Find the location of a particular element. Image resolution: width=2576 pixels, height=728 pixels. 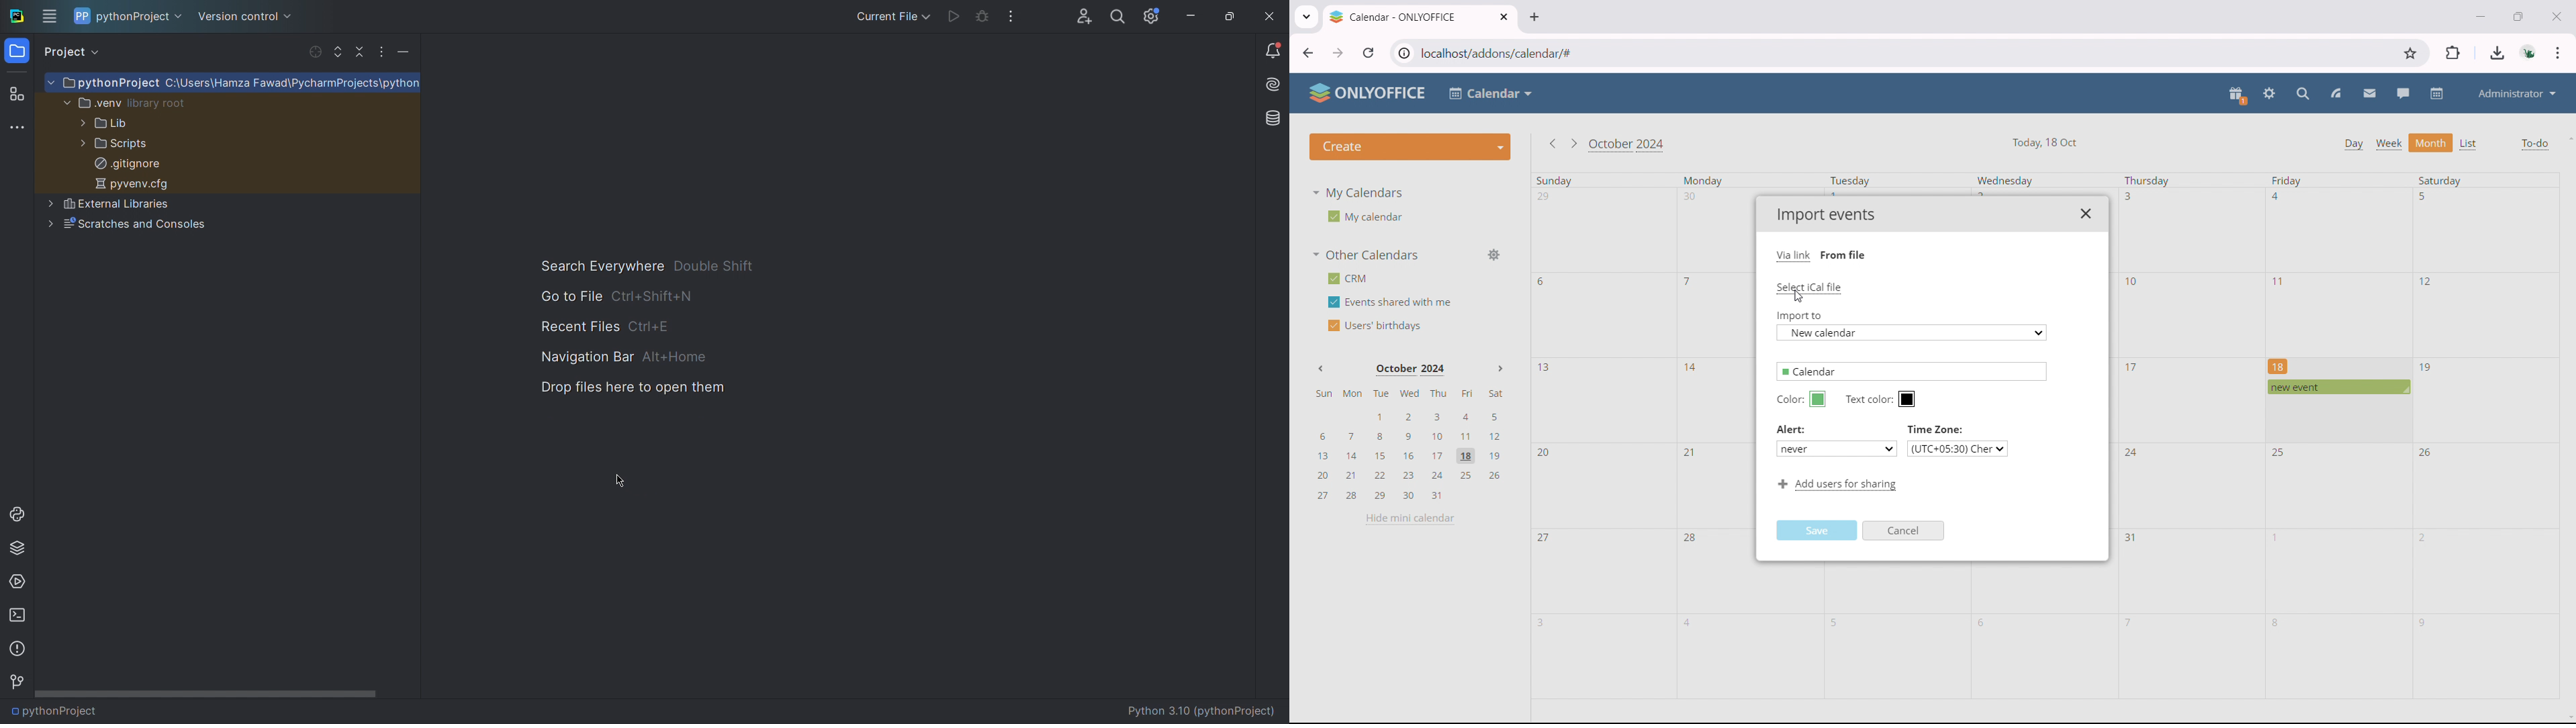

version control is located at coordinates (20, 679).